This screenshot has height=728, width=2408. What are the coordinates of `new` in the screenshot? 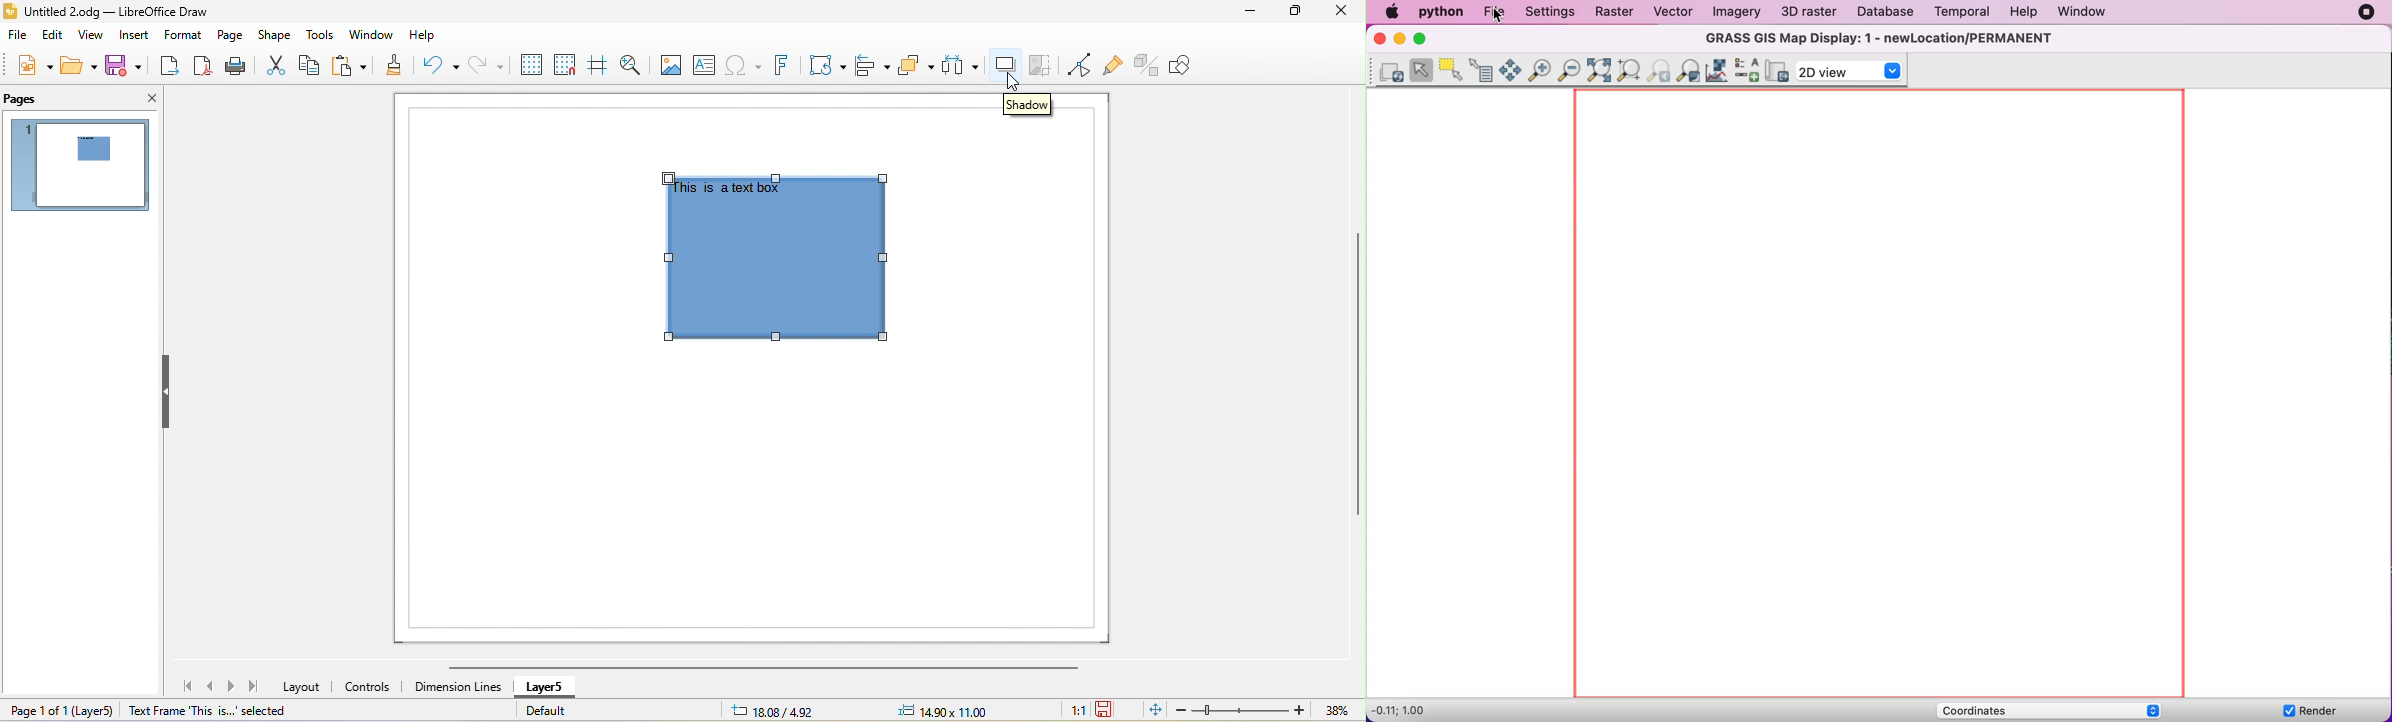 It's located at (30, 64).